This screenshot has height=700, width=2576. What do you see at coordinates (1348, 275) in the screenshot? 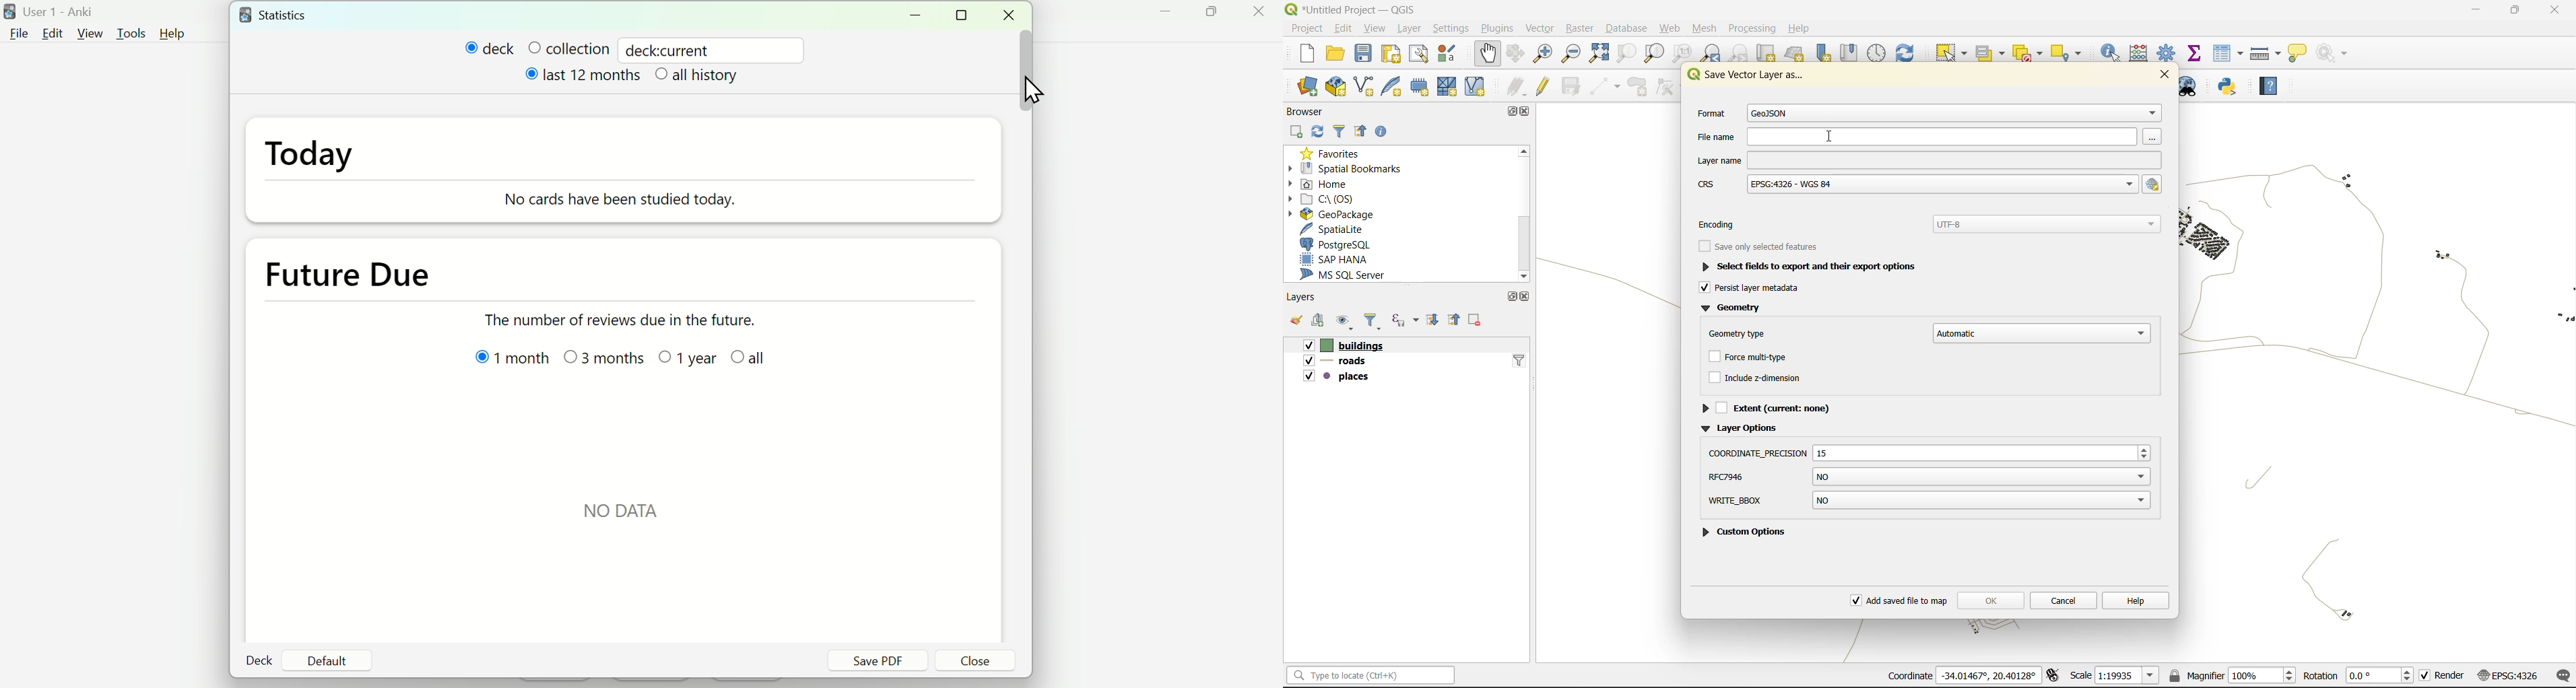
I see `ms sql server` at bounding box center [1348, 275].